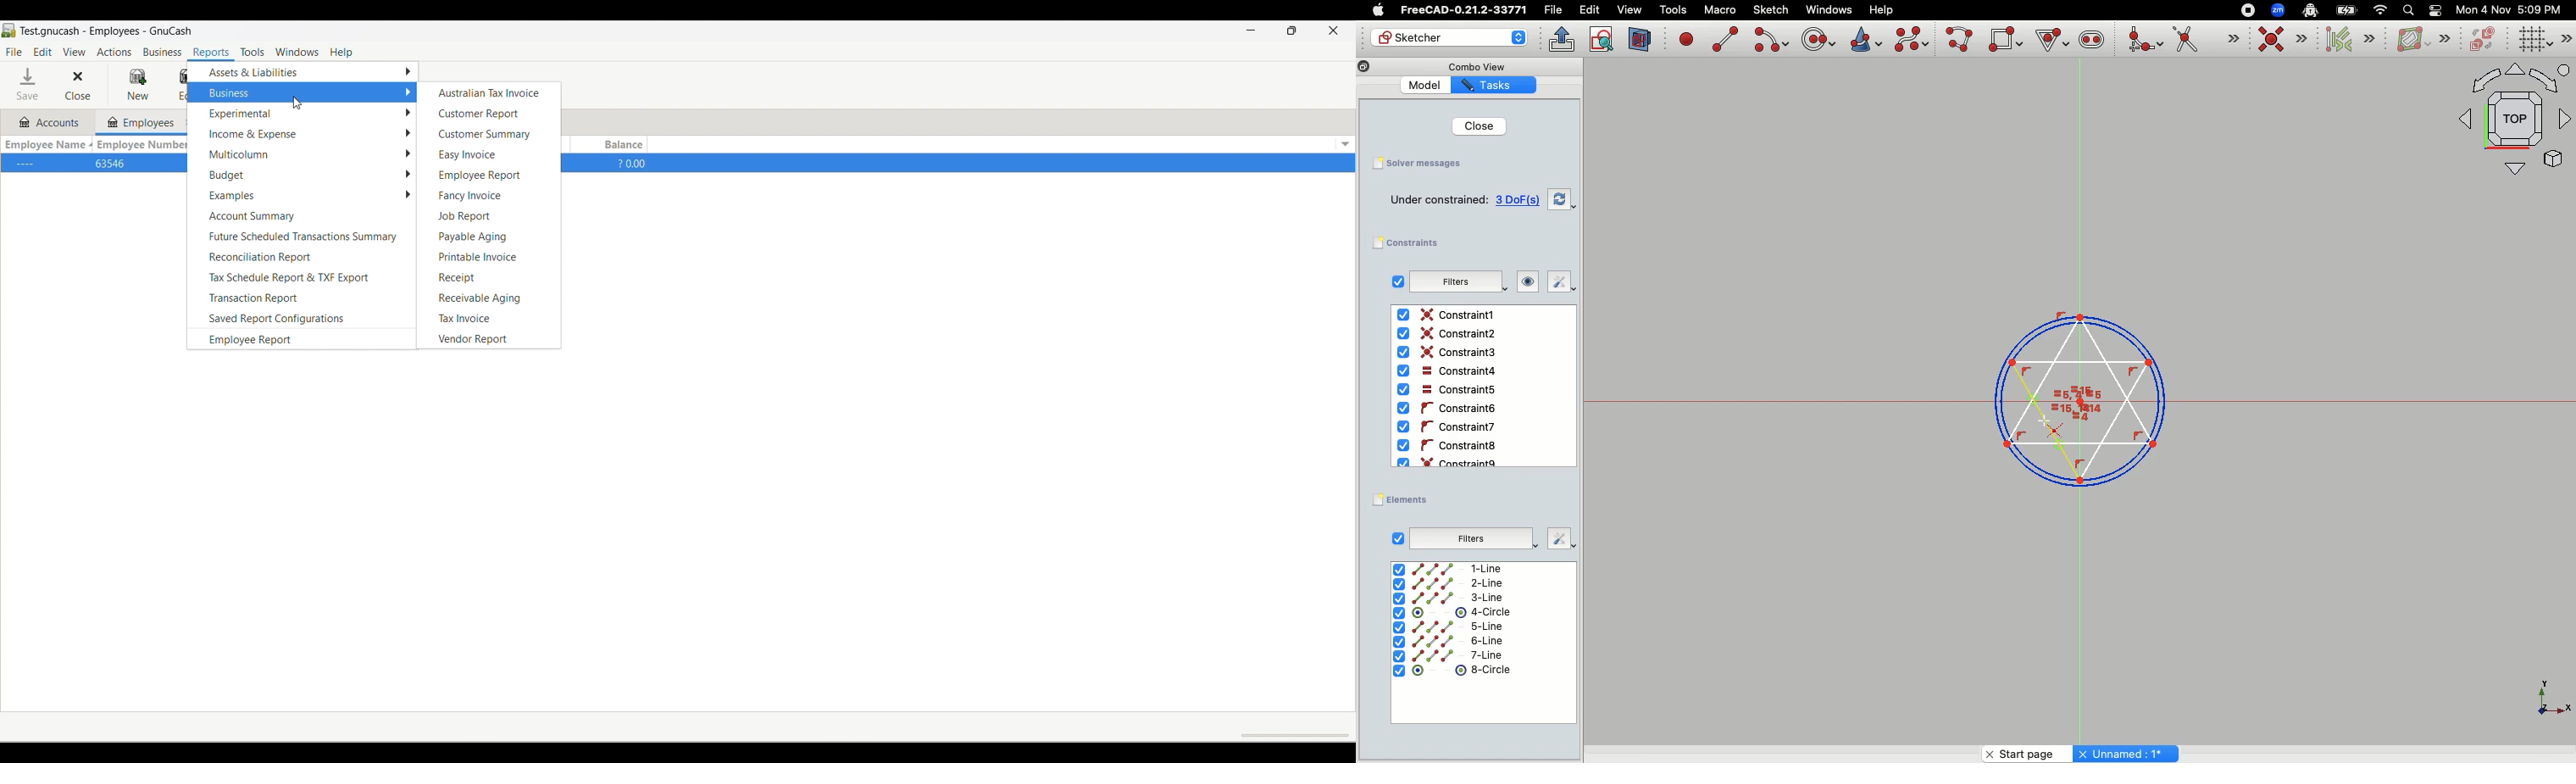 This screenshot has height=784, width=2576. I want to click on Payable aging, so click(486, 236).